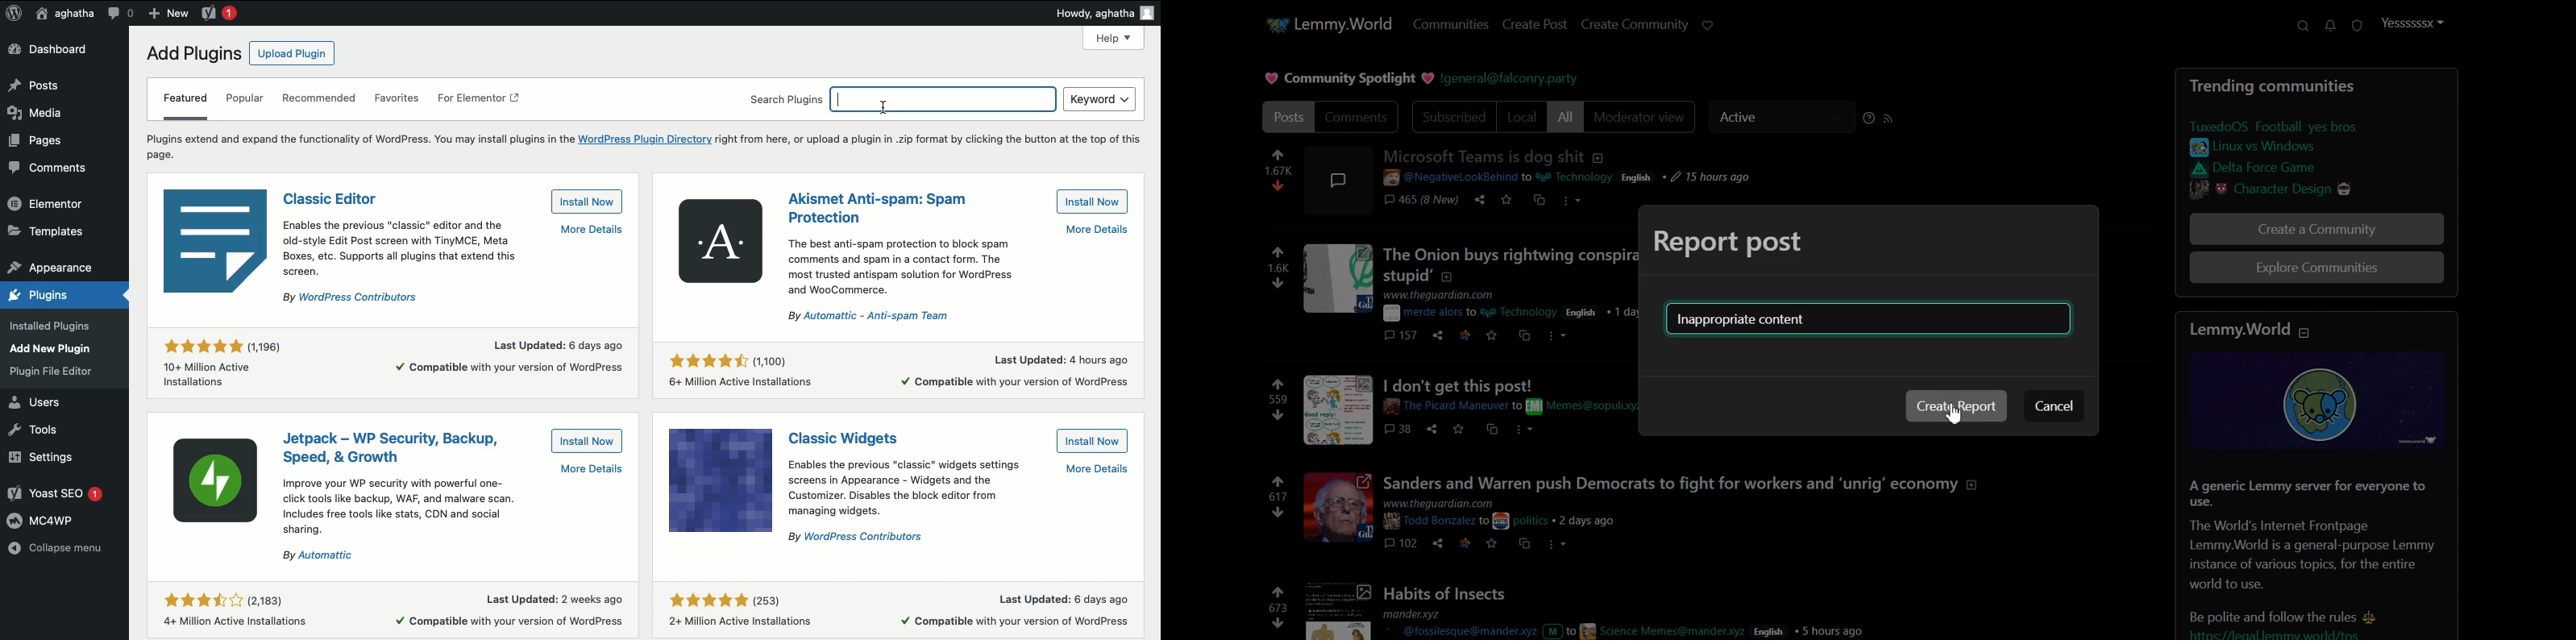 This screenshot has width=2576, height=644. I want to click on Create Report, so click(1956, 406).